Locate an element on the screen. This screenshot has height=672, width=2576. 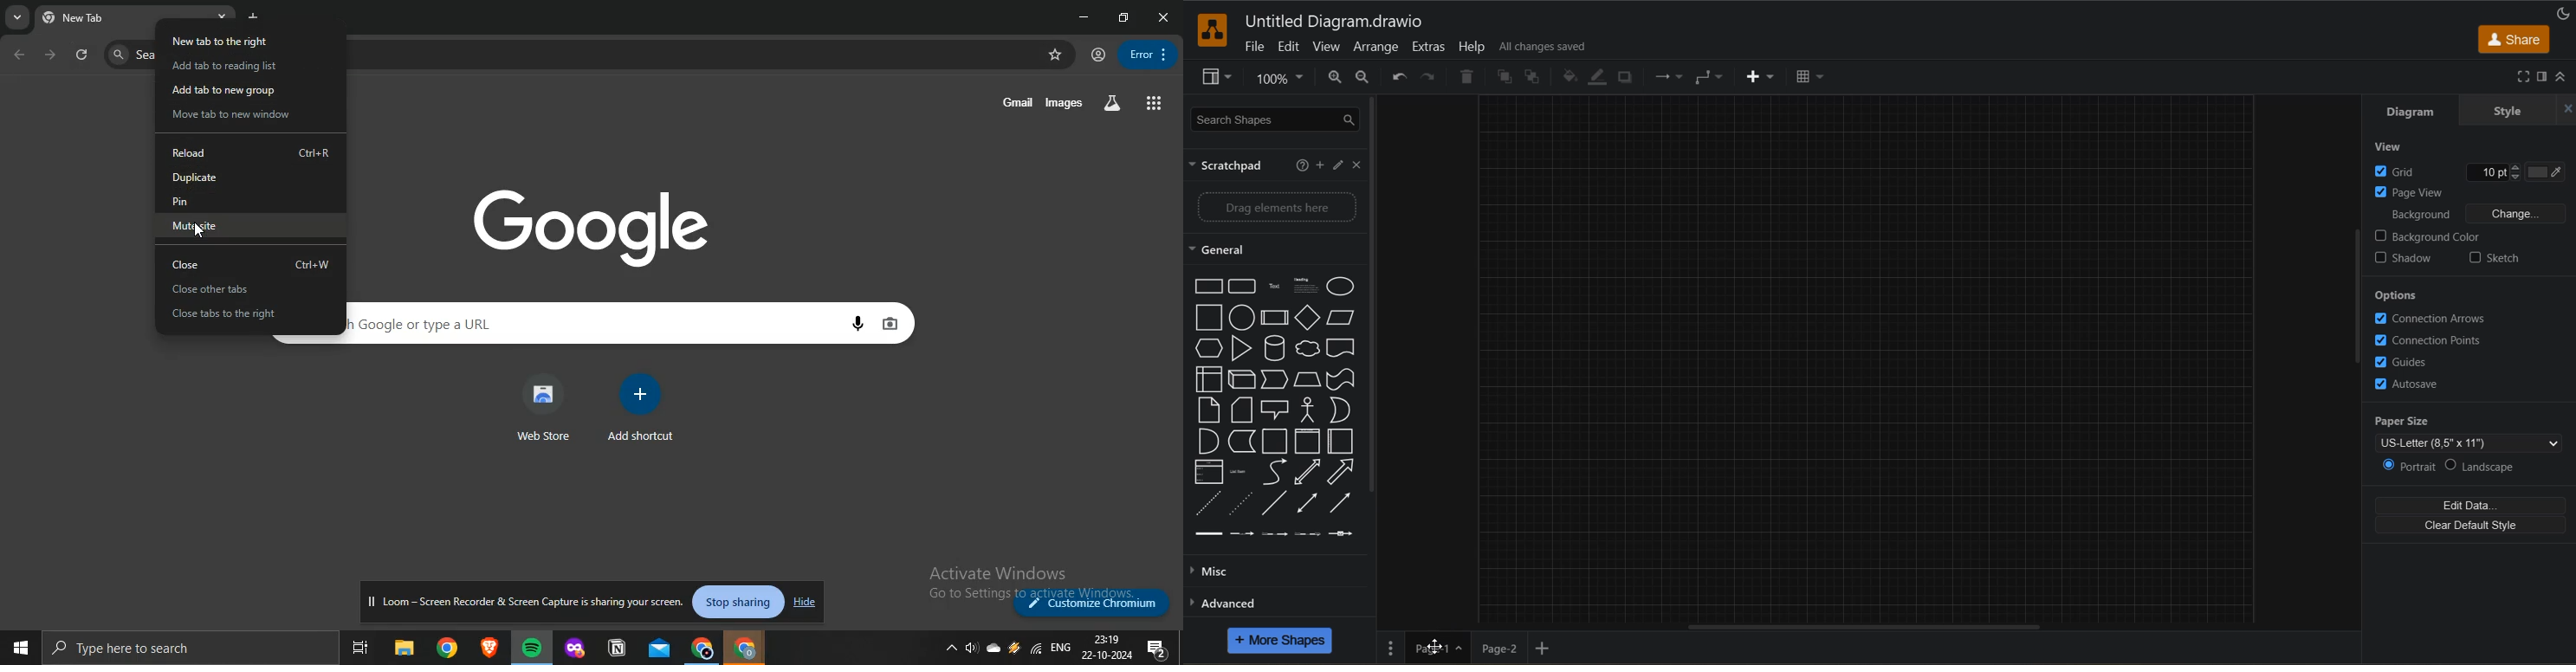
extras is located at coordinates (1430, 47).